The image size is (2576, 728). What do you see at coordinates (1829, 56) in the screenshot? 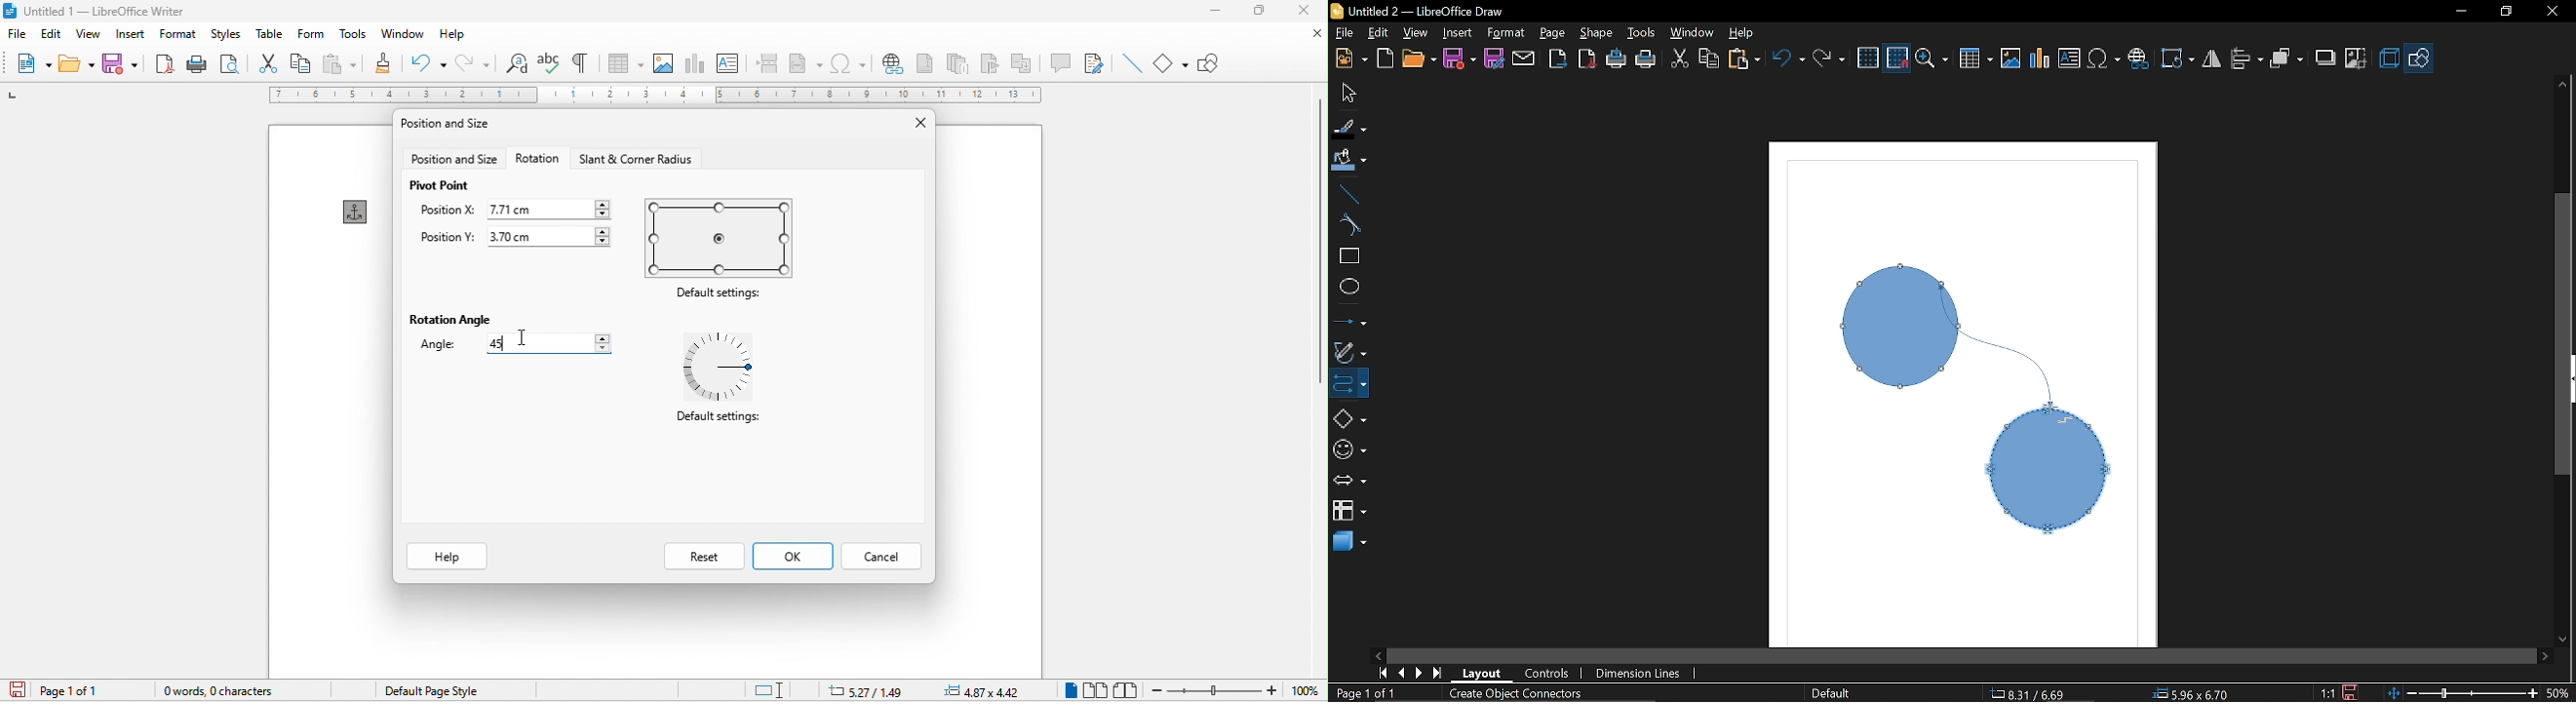
I see `Redo` at bounding box center [1829, 56].